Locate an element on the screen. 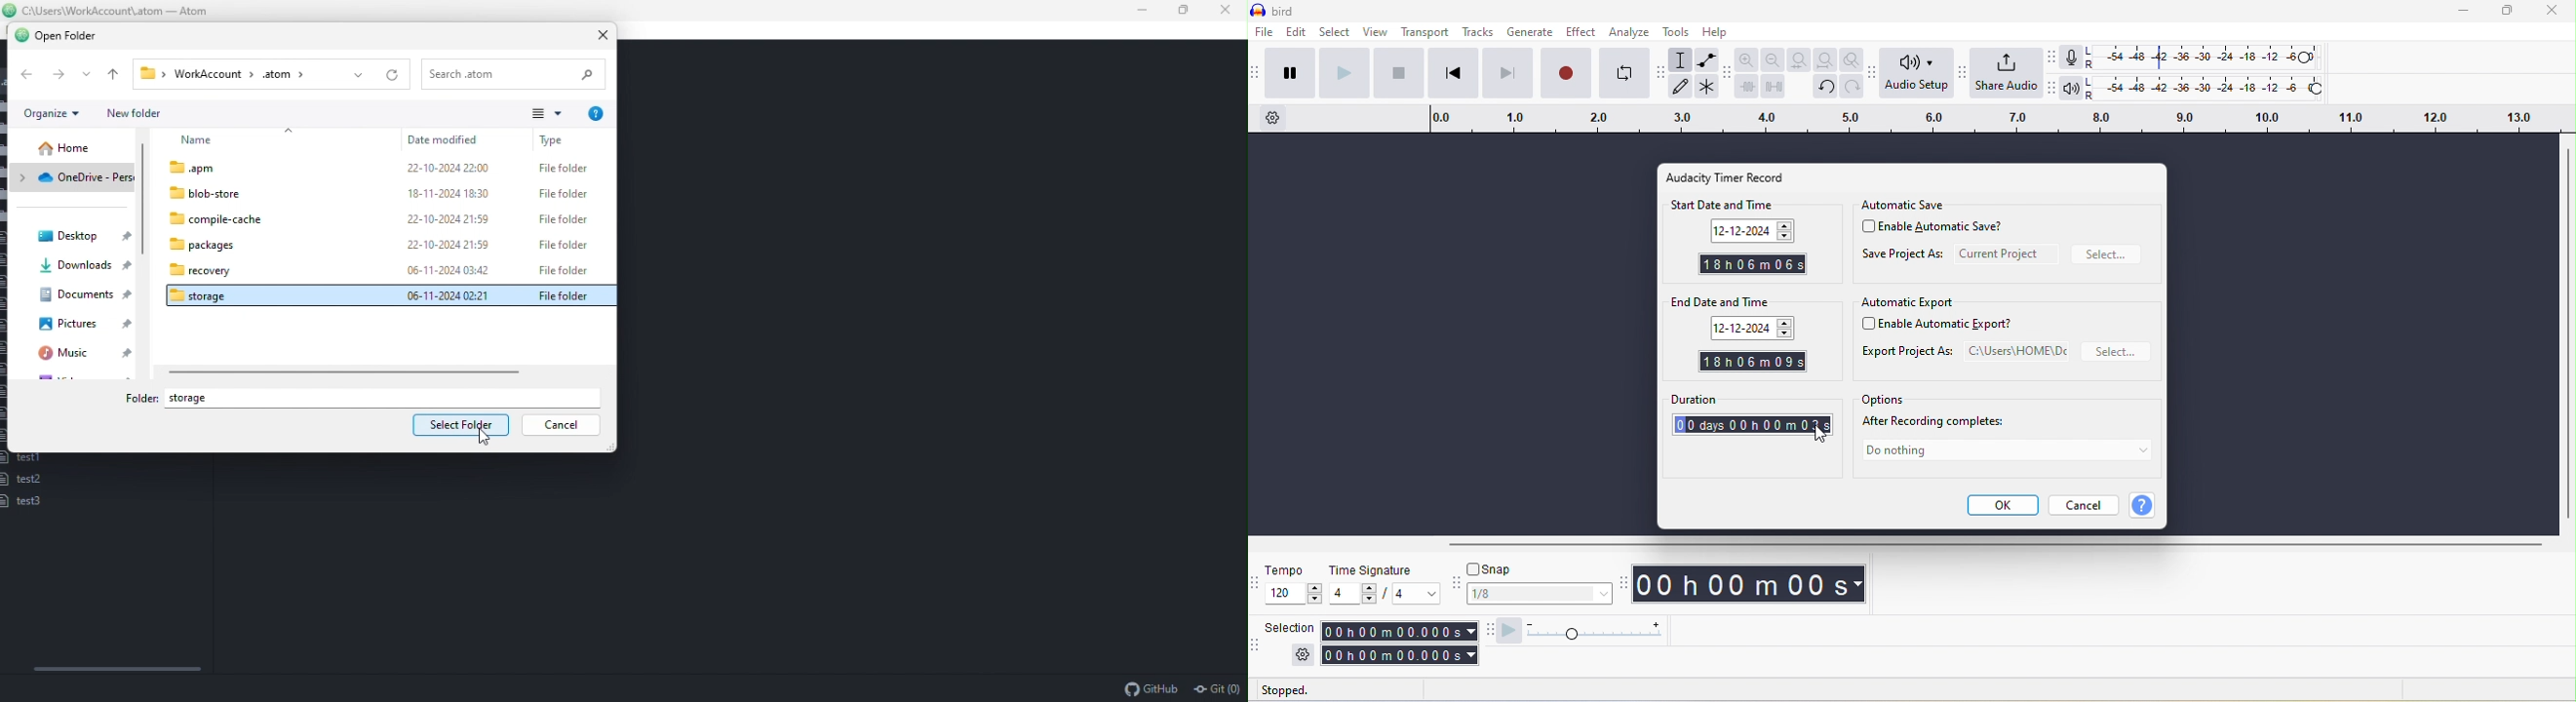 Image resolution: width=2576 pixels, height=728 pixels. fit project to width is located at coordinates (1823, 59).